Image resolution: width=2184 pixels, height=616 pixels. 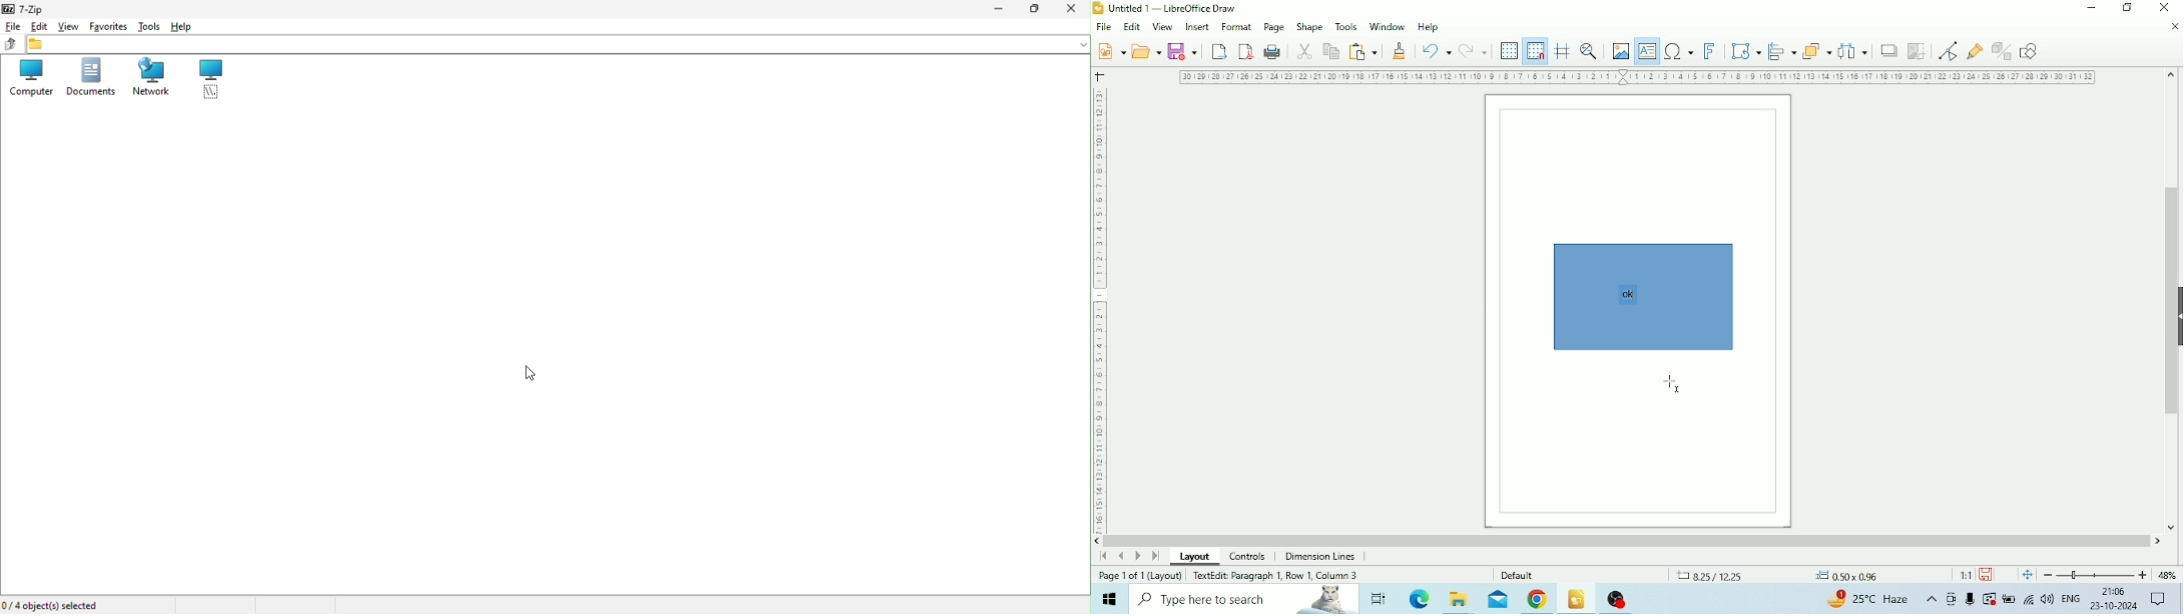 I want to click on Speakers, so click(x=2048, y=599).